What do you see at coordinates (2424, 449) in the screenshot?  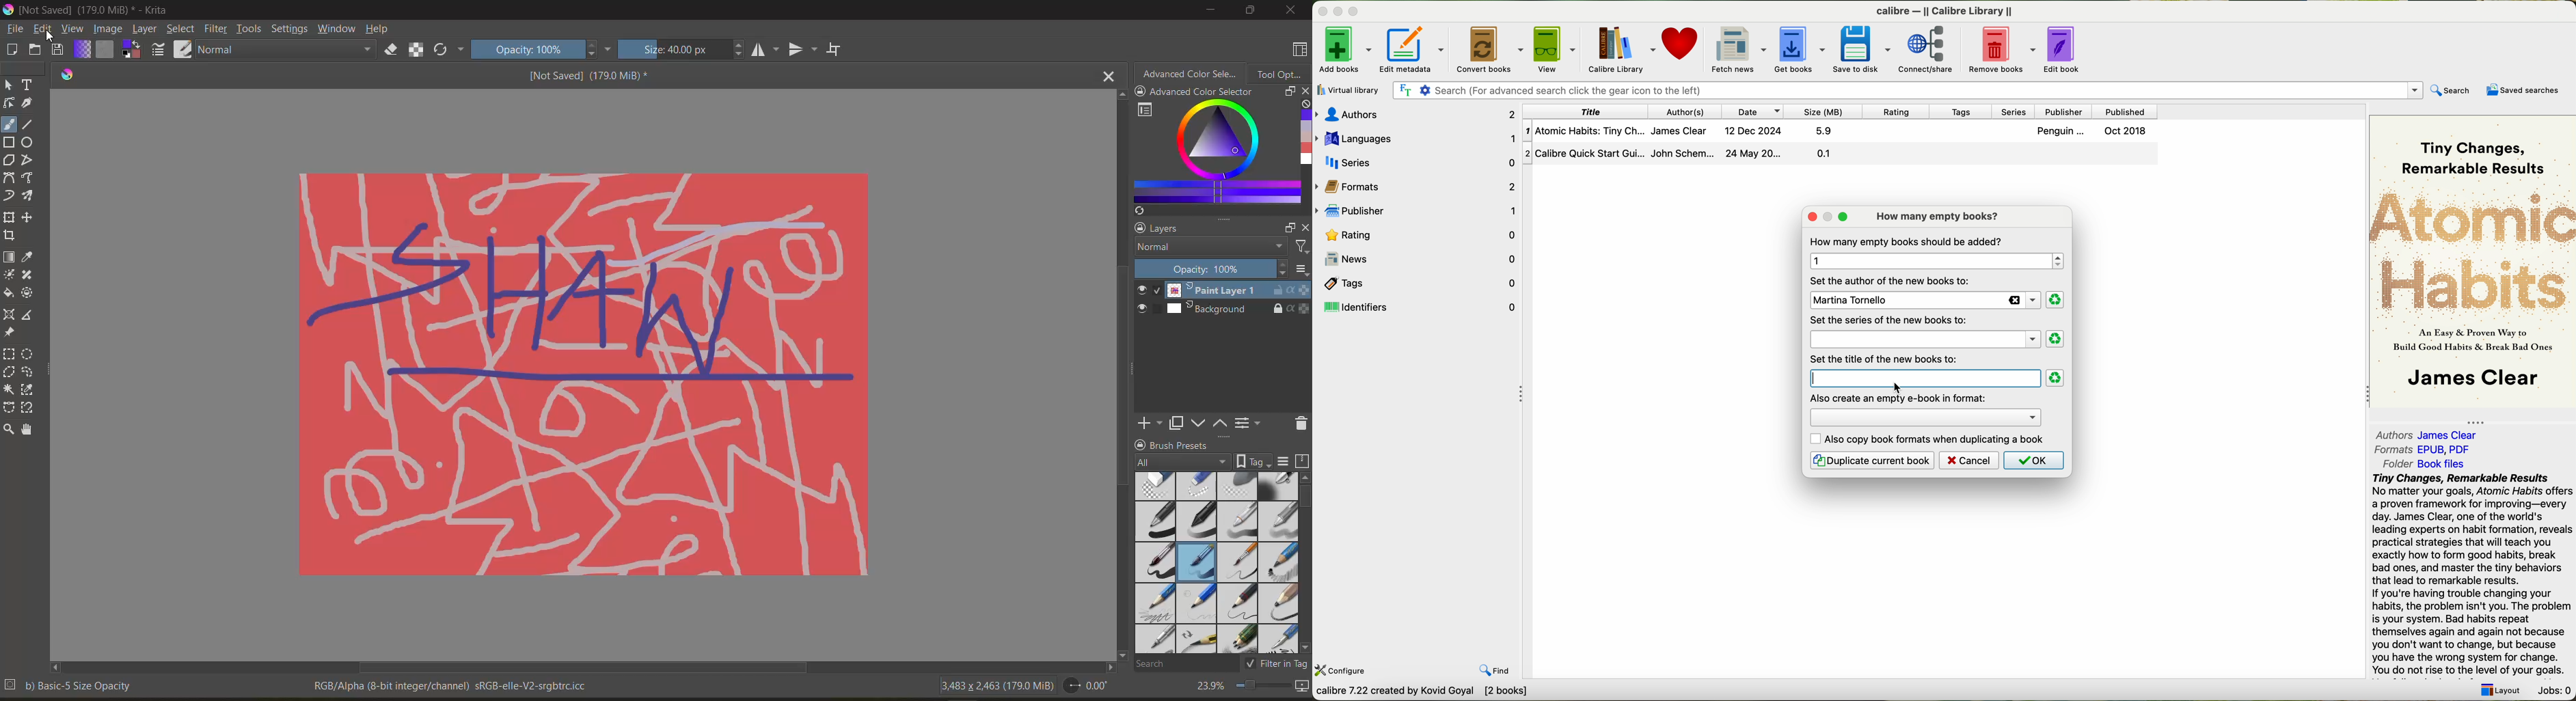 I see `formats` at bounding box center [2424, 449].